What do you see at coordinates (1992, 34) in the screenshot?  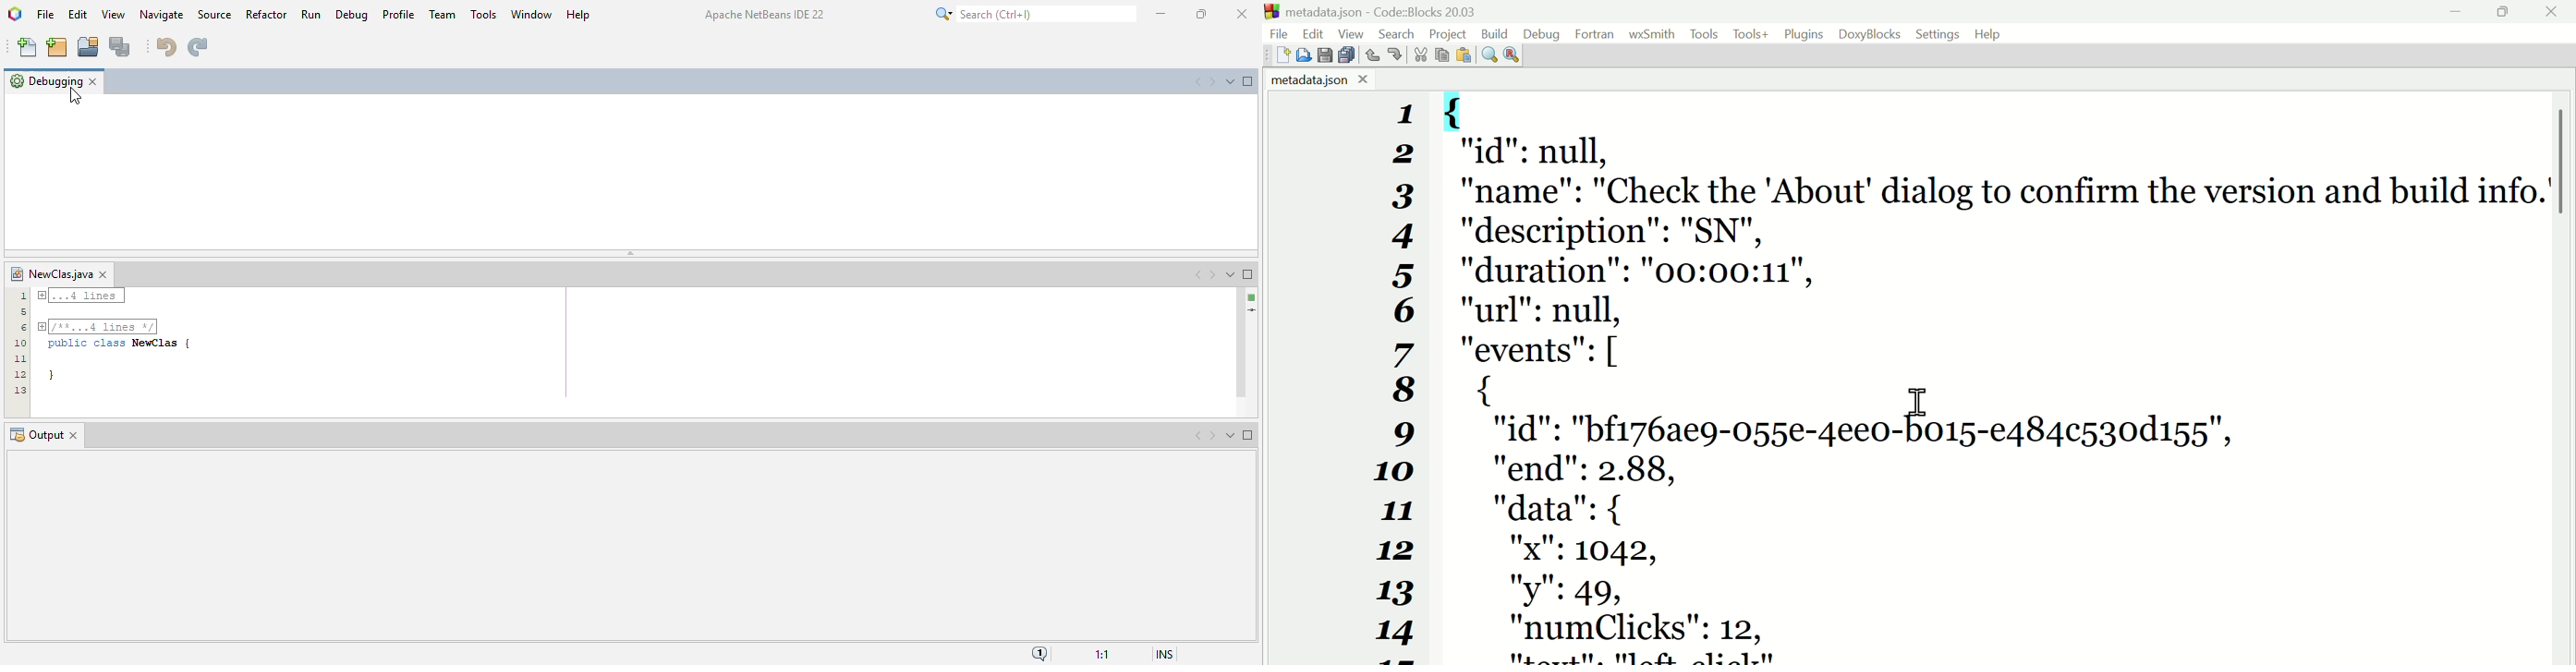 I see `Help` at bounding box center [1992, 34].